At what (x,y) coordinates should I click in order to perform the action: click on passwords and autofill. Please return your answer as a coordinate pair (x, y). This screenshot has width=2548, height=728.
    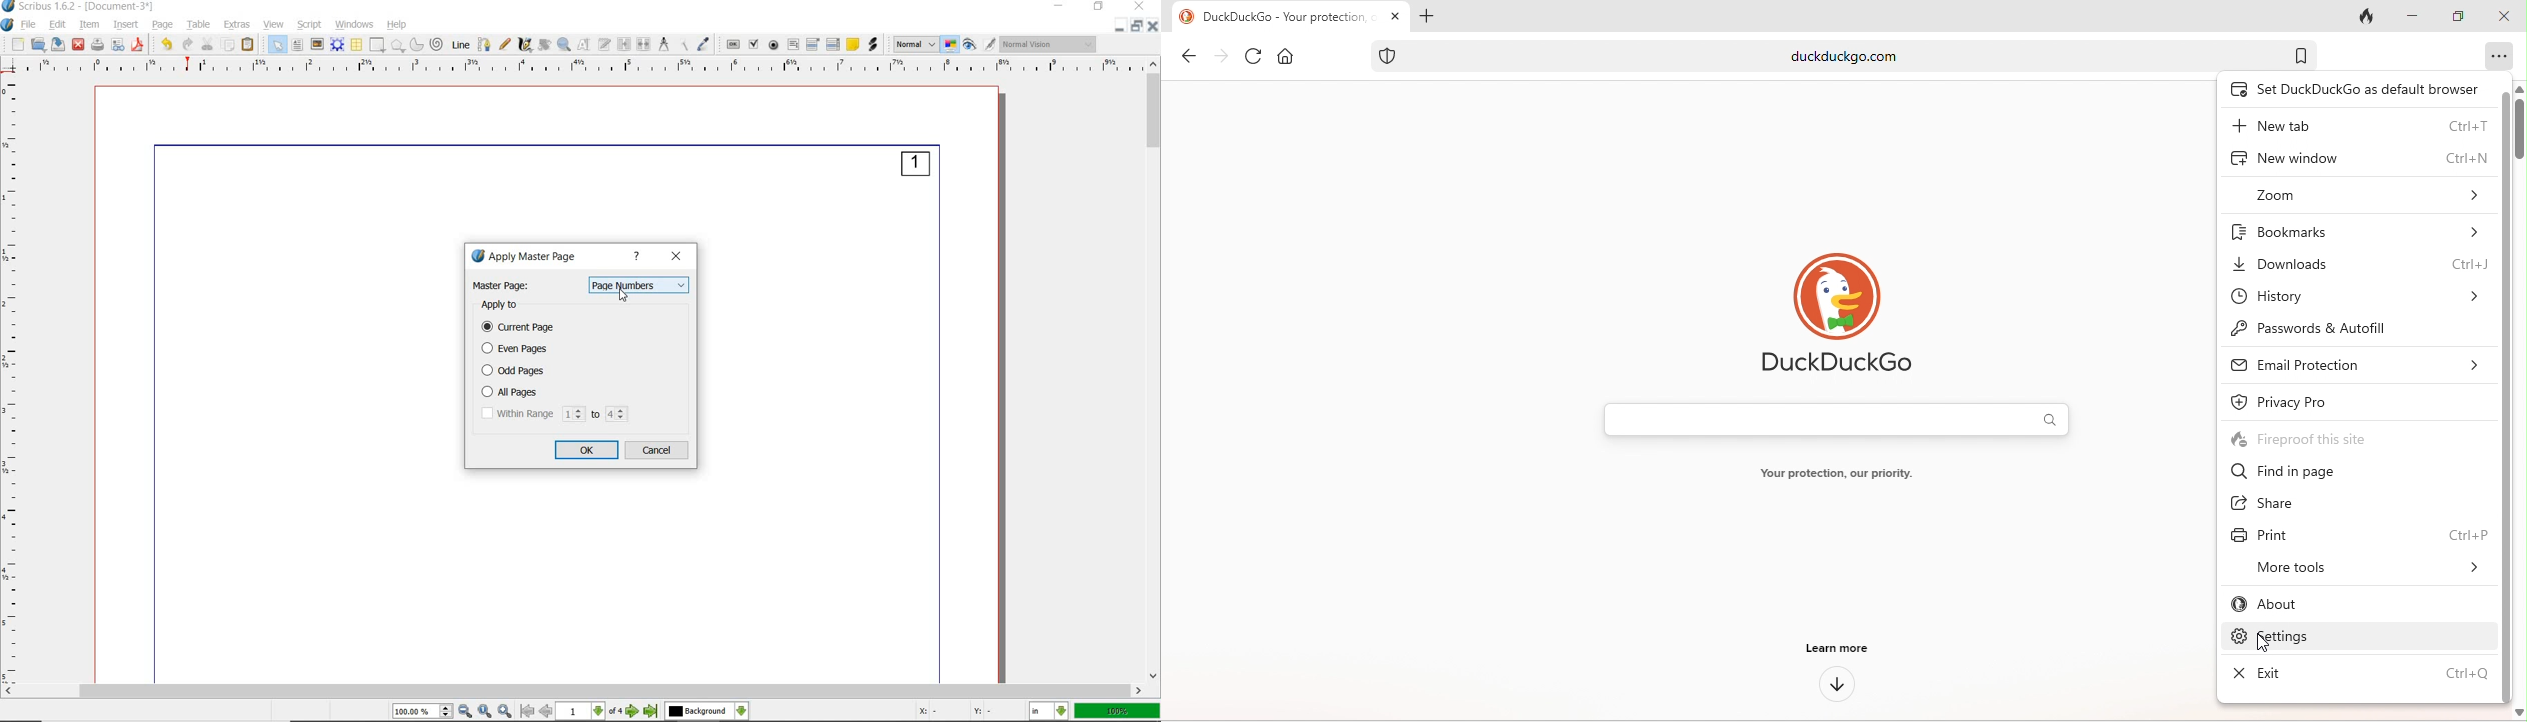
    Looking at the image, I should click on (2314, 330).